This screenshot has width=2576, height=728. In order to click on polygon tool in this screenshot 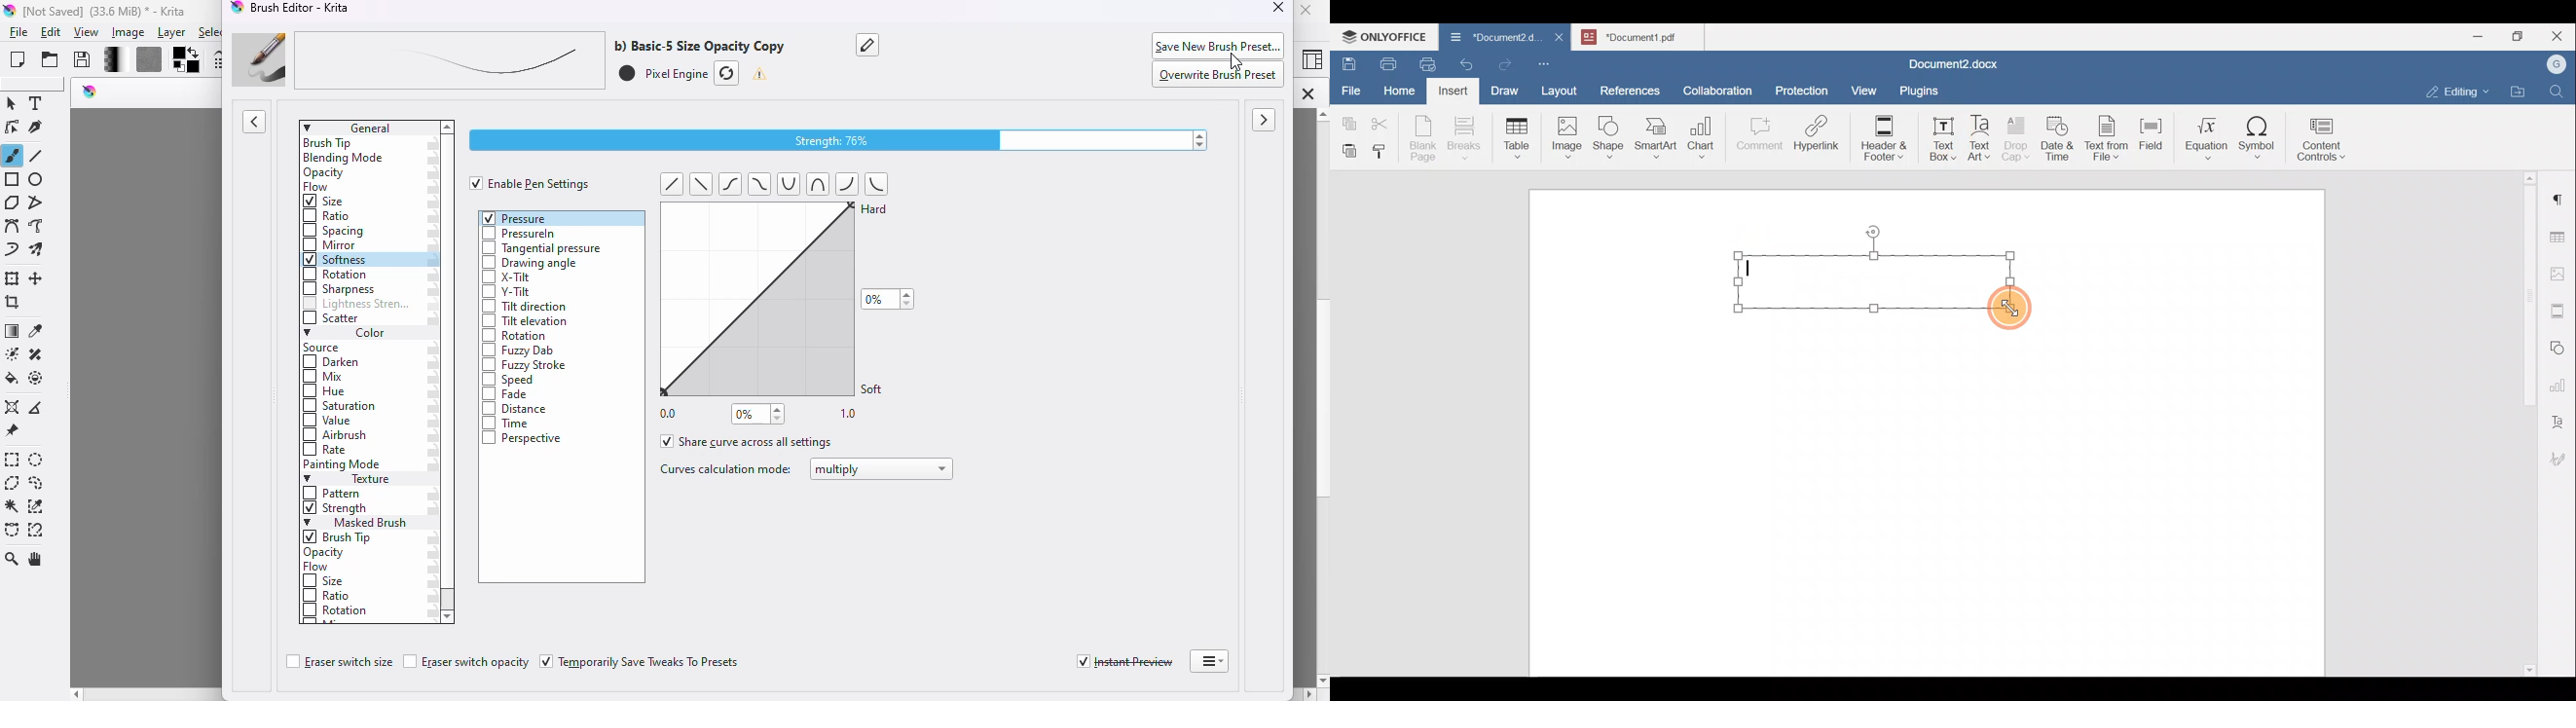, I will do `click(12, 202)`.